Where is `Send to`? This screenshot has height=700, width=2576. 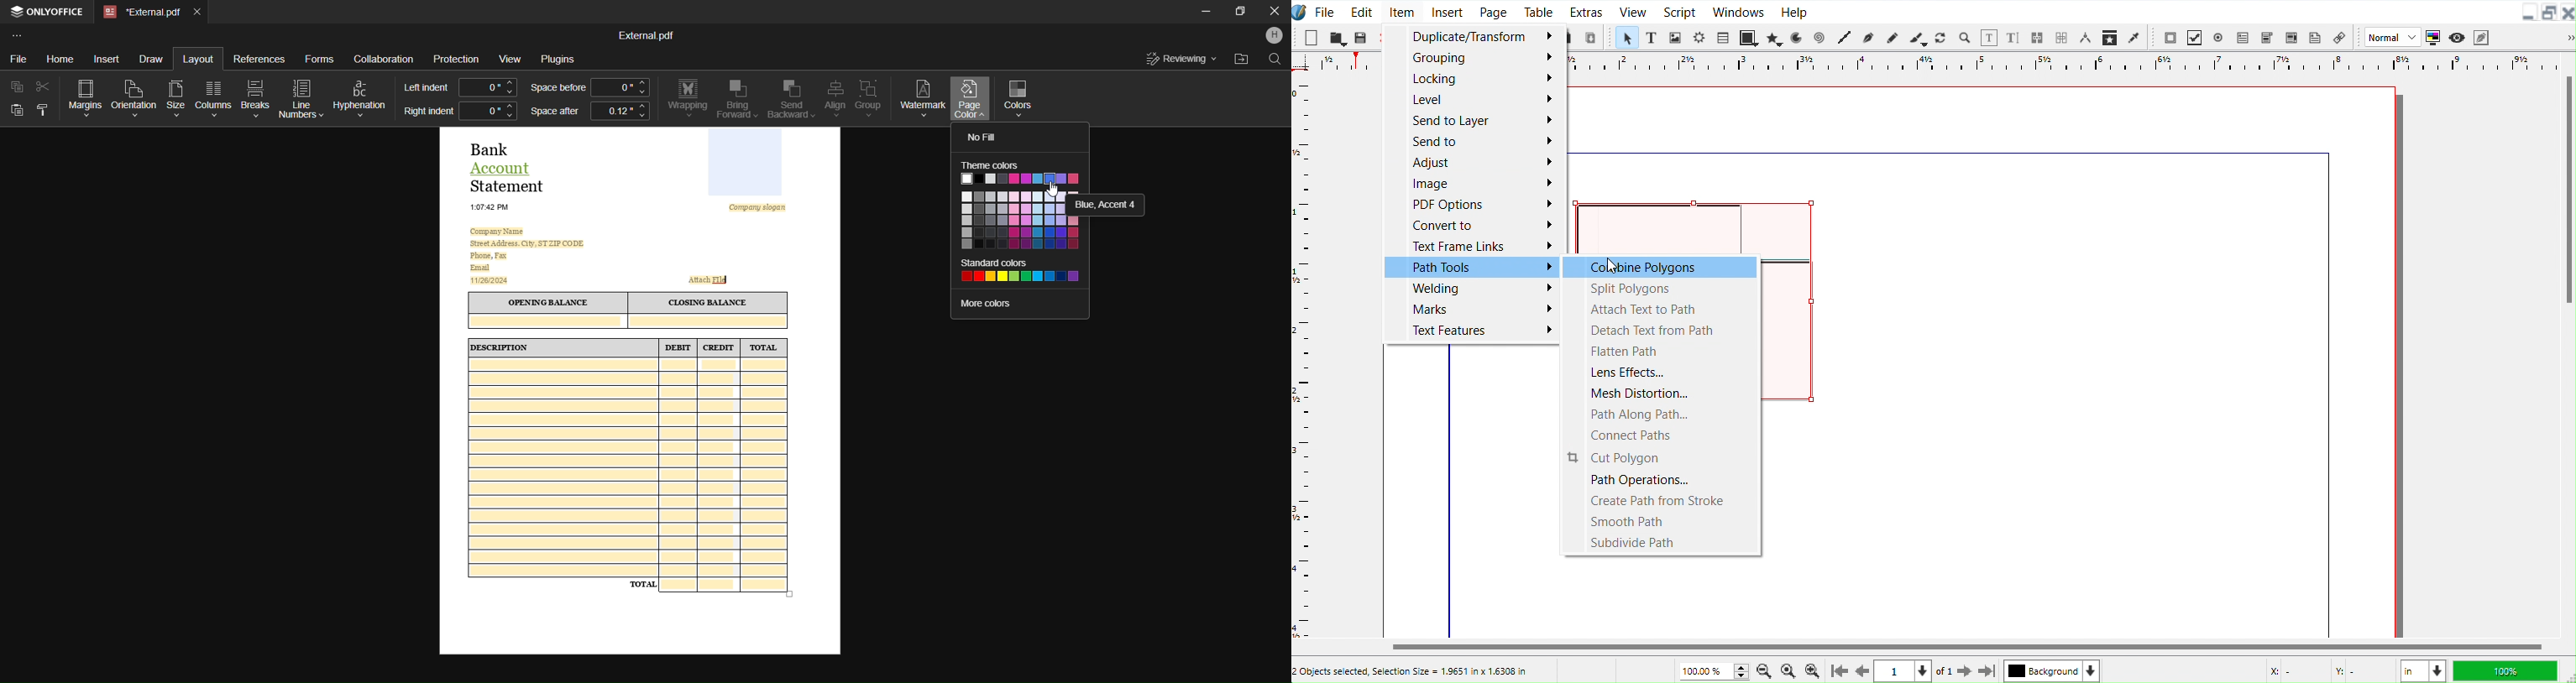 Send to is located at coordinates (1474, 143).